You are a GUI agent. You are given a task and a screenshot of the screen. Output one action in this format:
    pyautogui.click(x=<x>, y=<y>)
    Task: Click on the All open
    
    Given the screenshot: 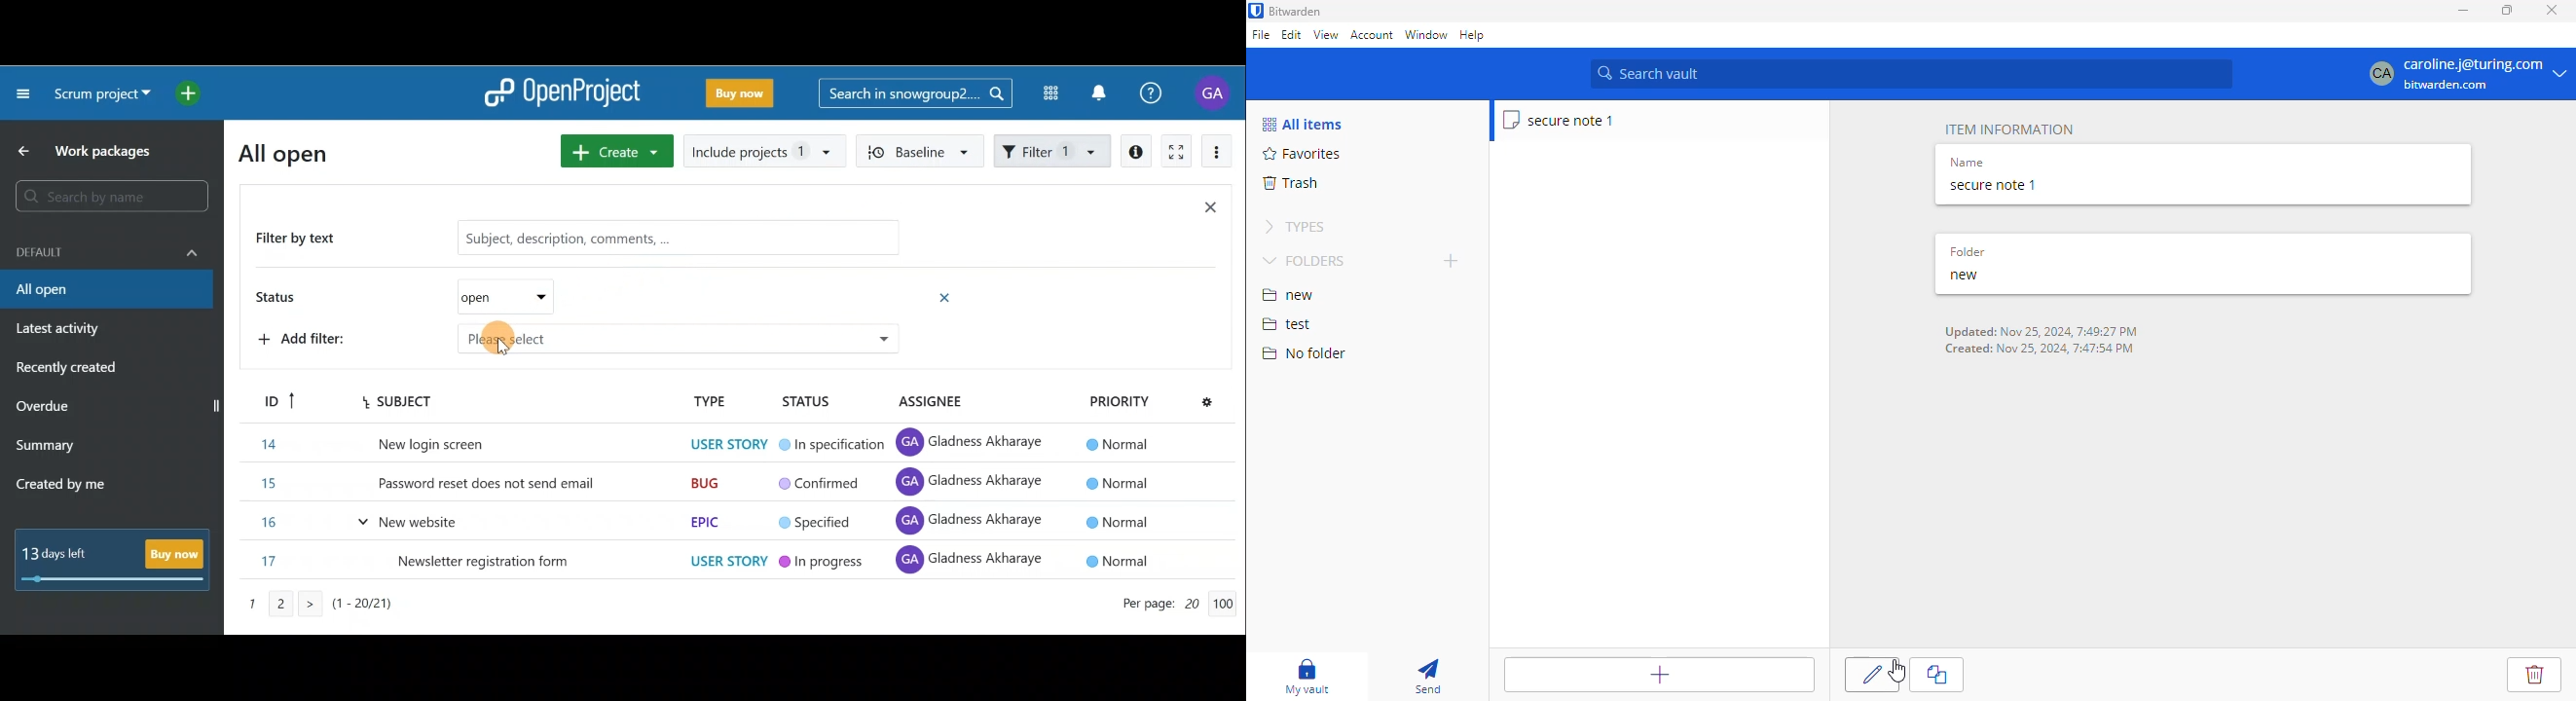 What is the action you would take?
    pyautogui.click(x=295, y=152)
    